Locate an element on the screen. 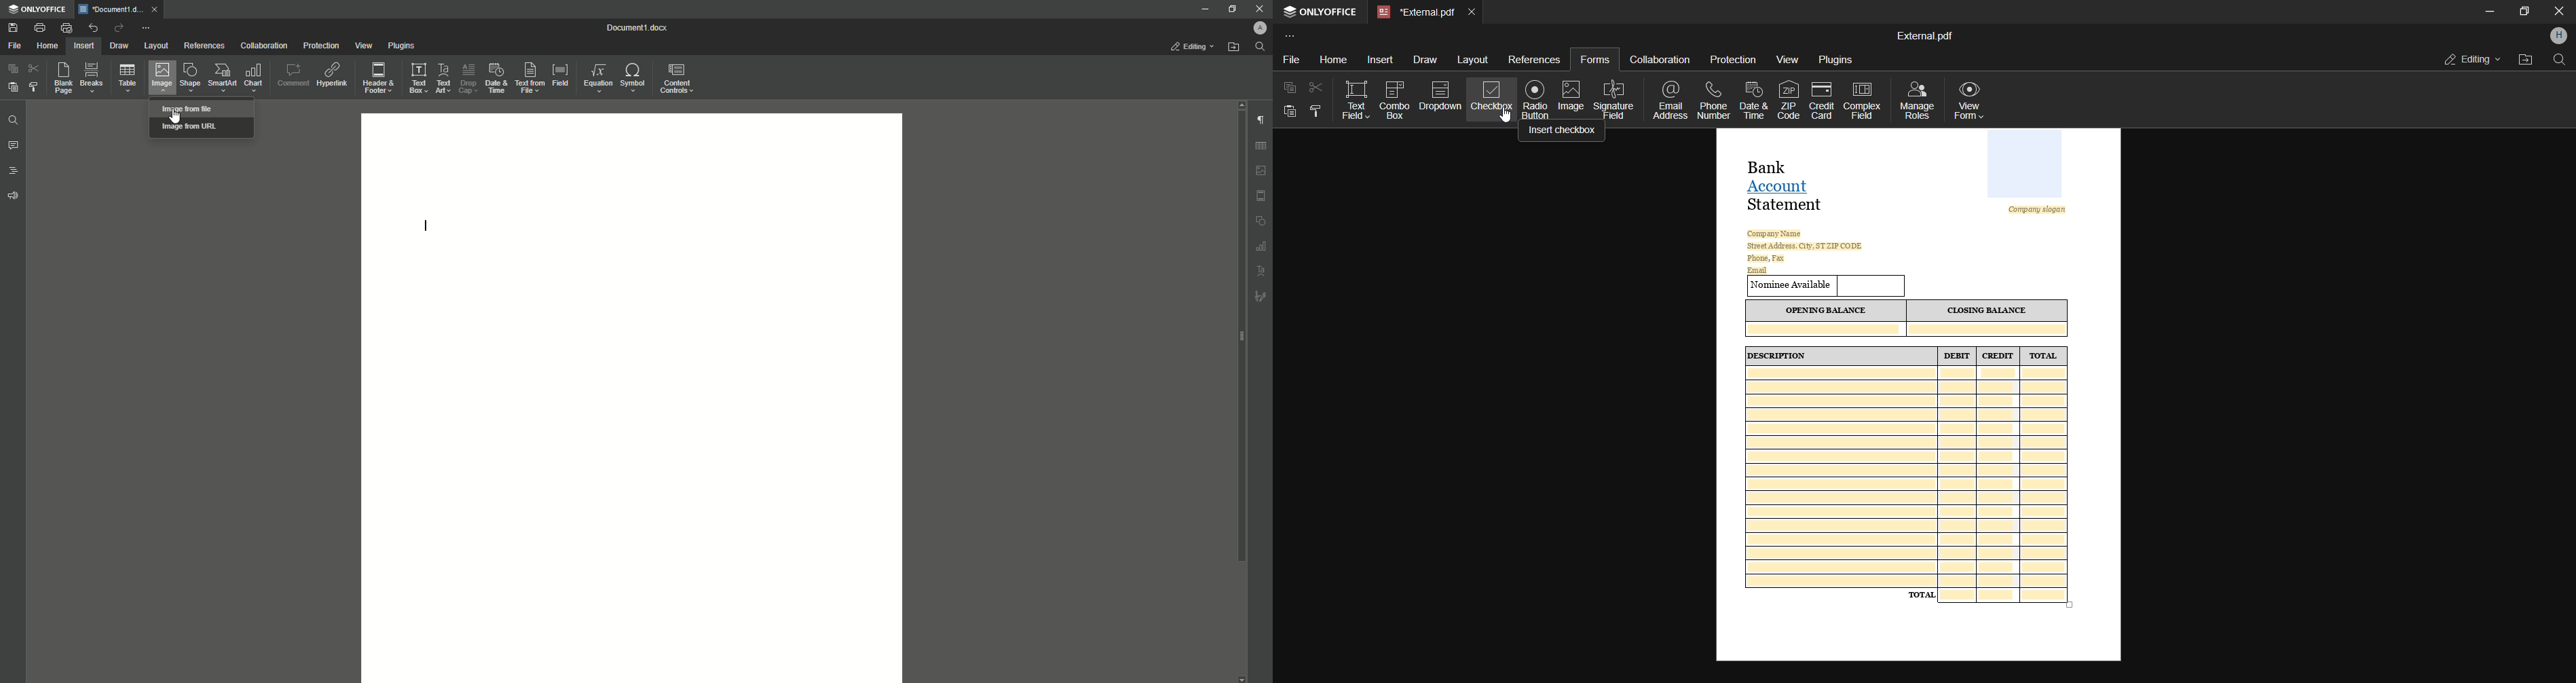 This screenshot has width=2576, height=700. File is located at coordinates (15, 46).